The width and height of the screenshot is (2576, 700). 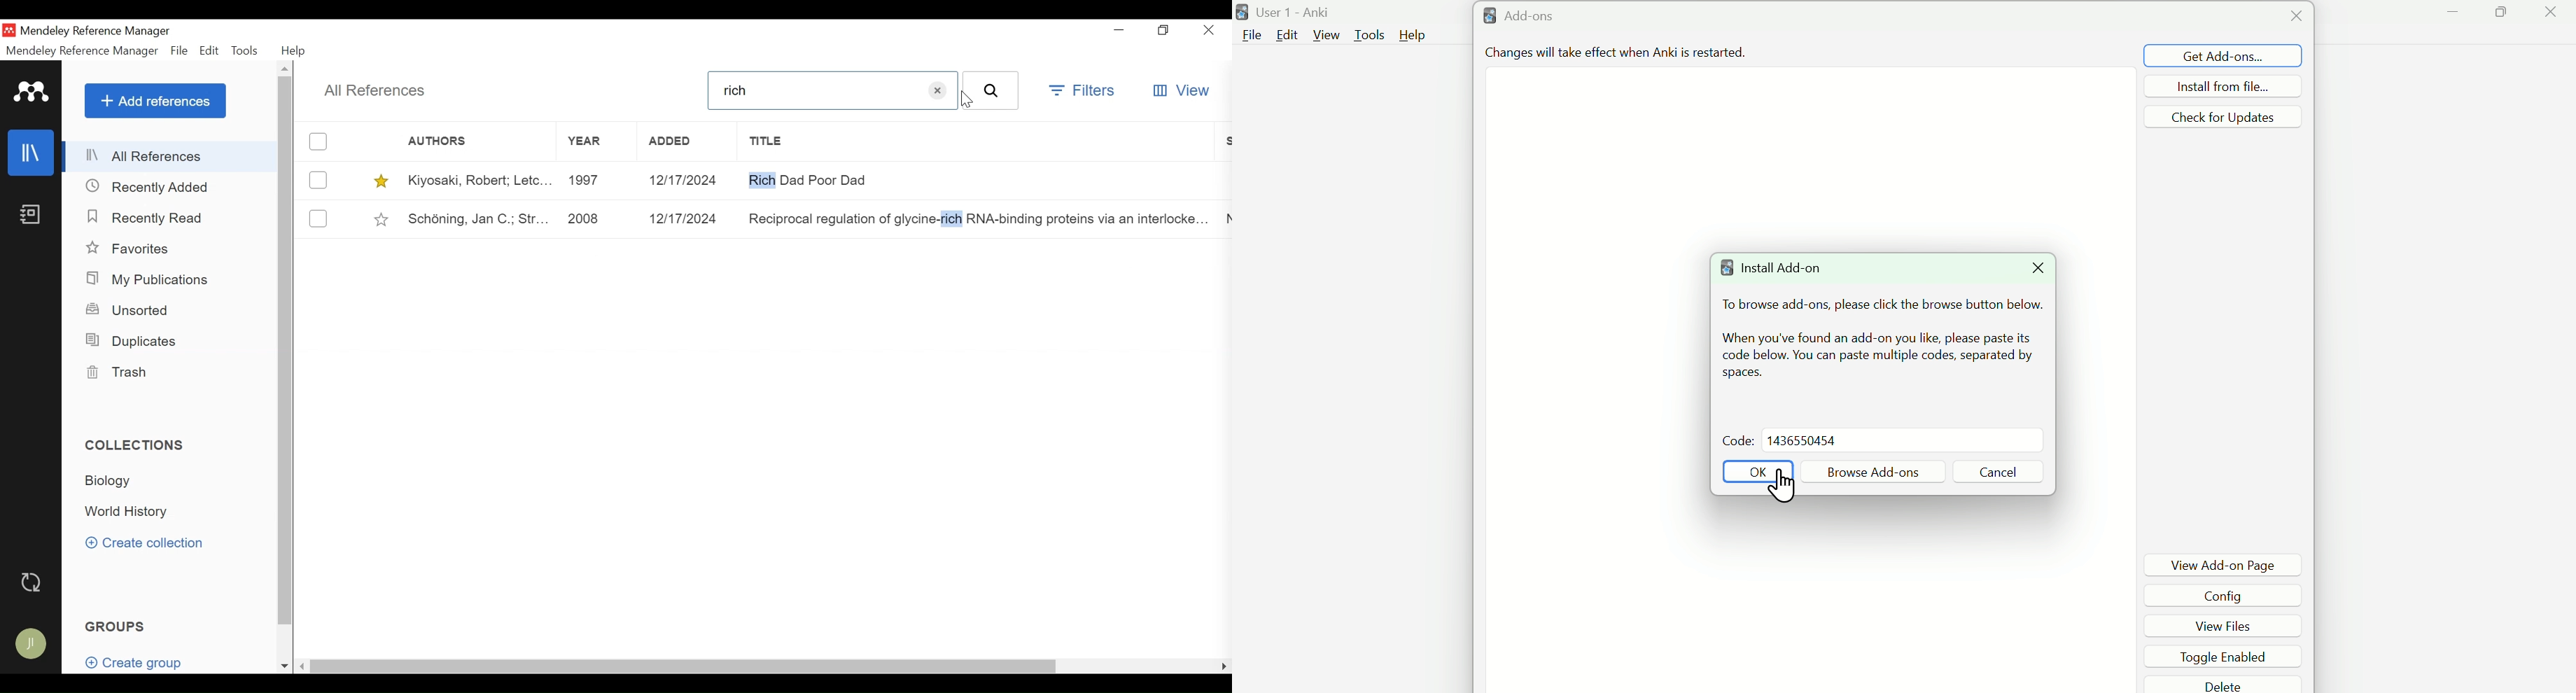 What do you see at coordinates (2294, 16) in the screenshot?
I see `close ` at bounding box center [2294, 16].